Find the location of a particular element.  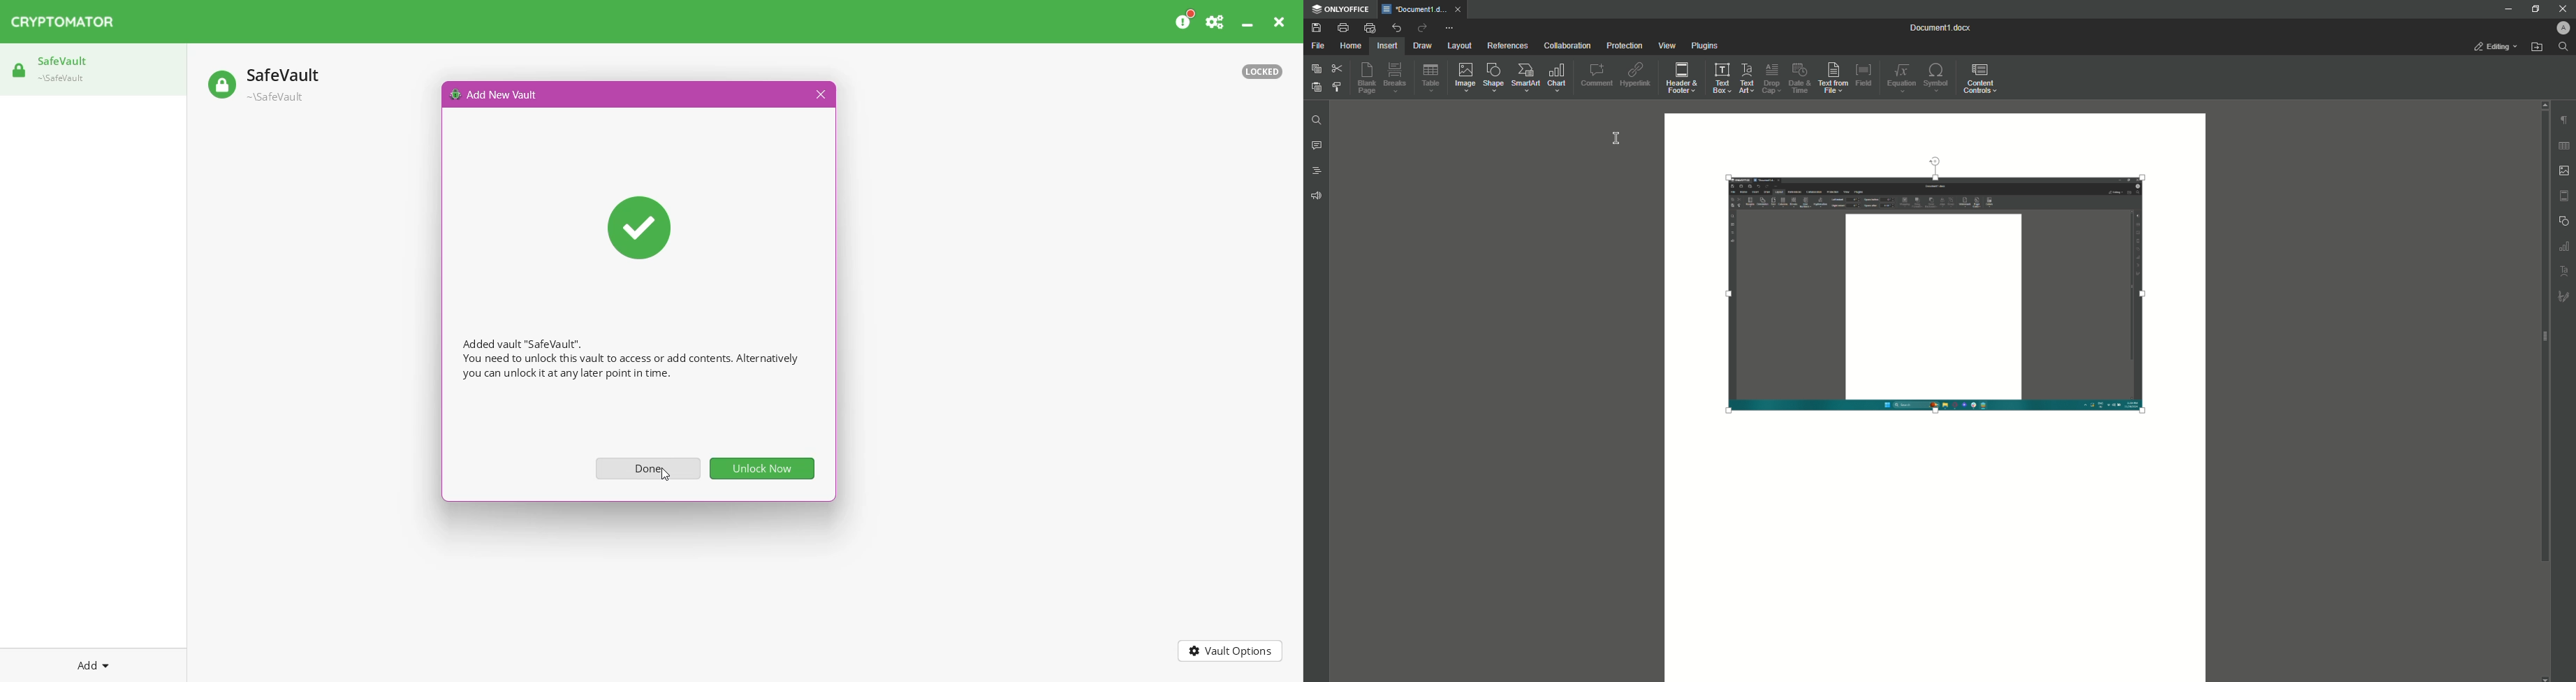

SmartArt is located at coordinates (1526, 77).